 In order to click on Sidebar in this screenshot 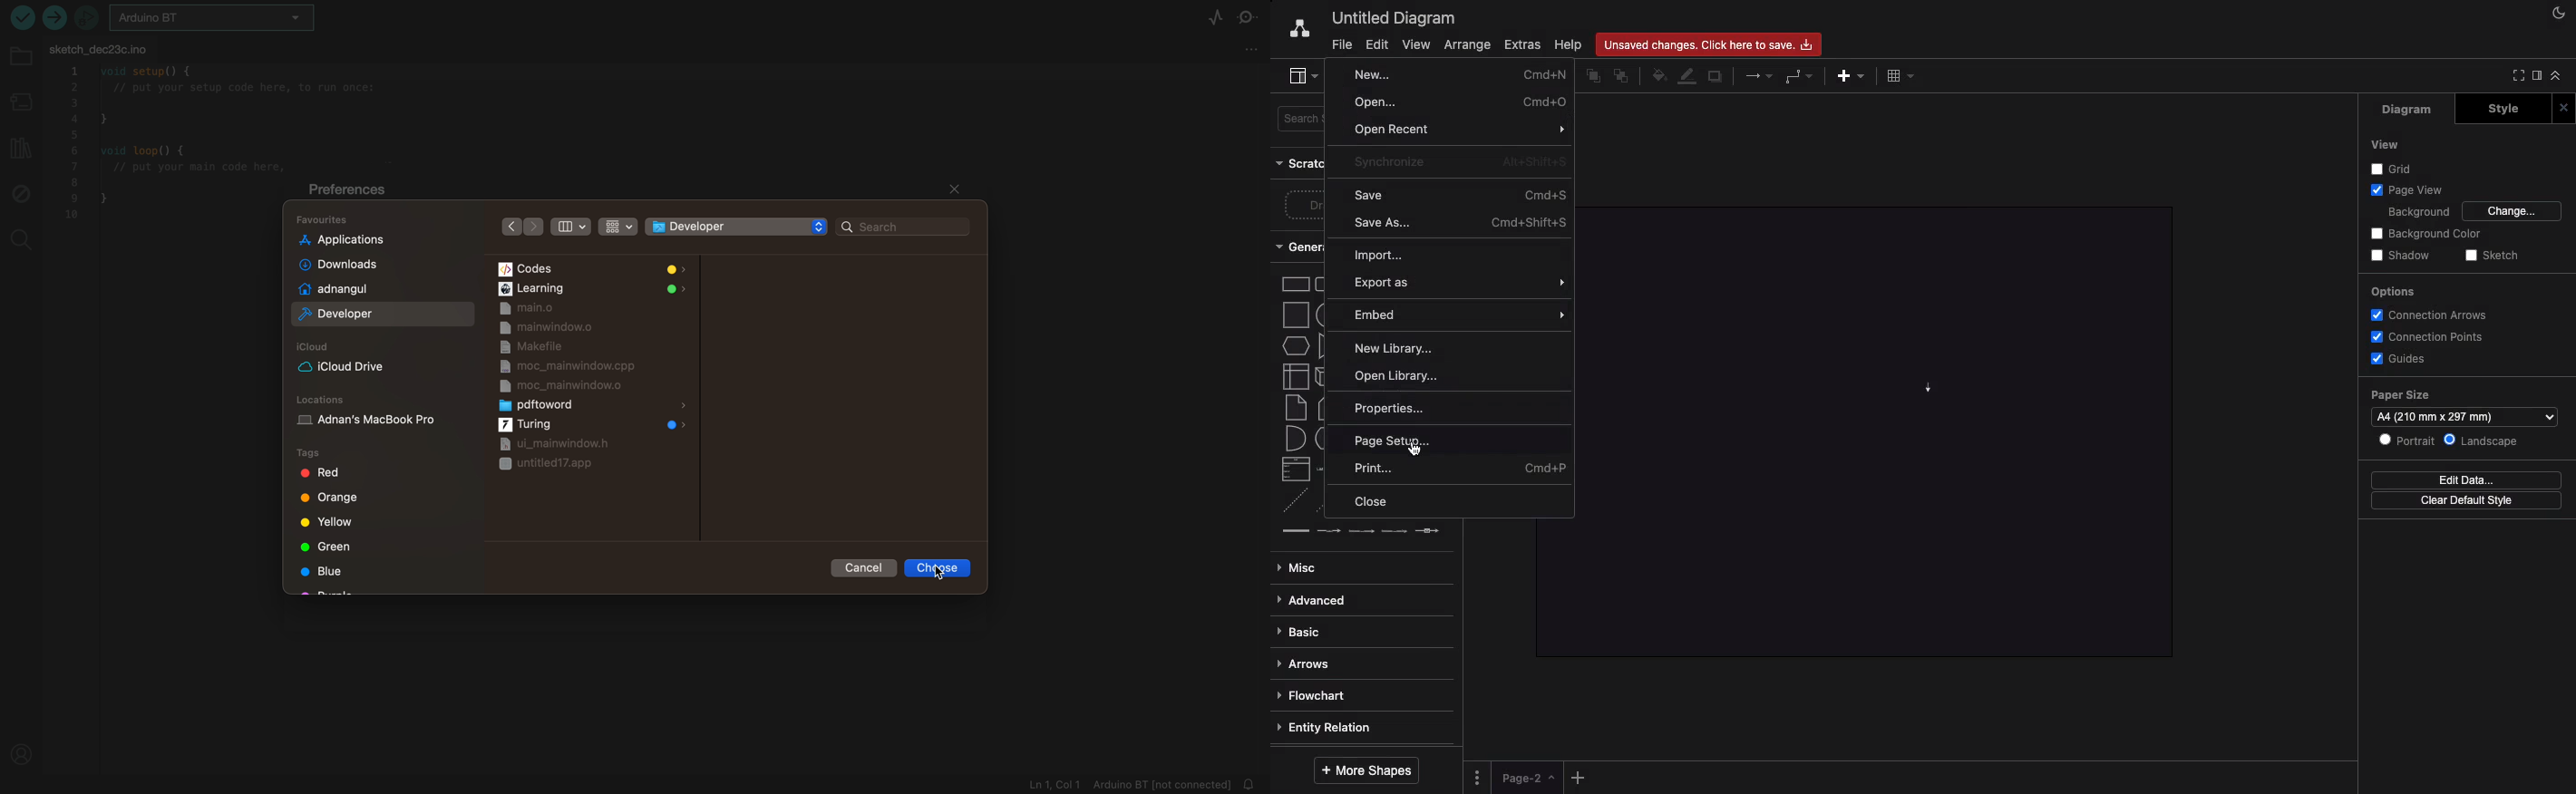, I will do `click(2535, 77)`.